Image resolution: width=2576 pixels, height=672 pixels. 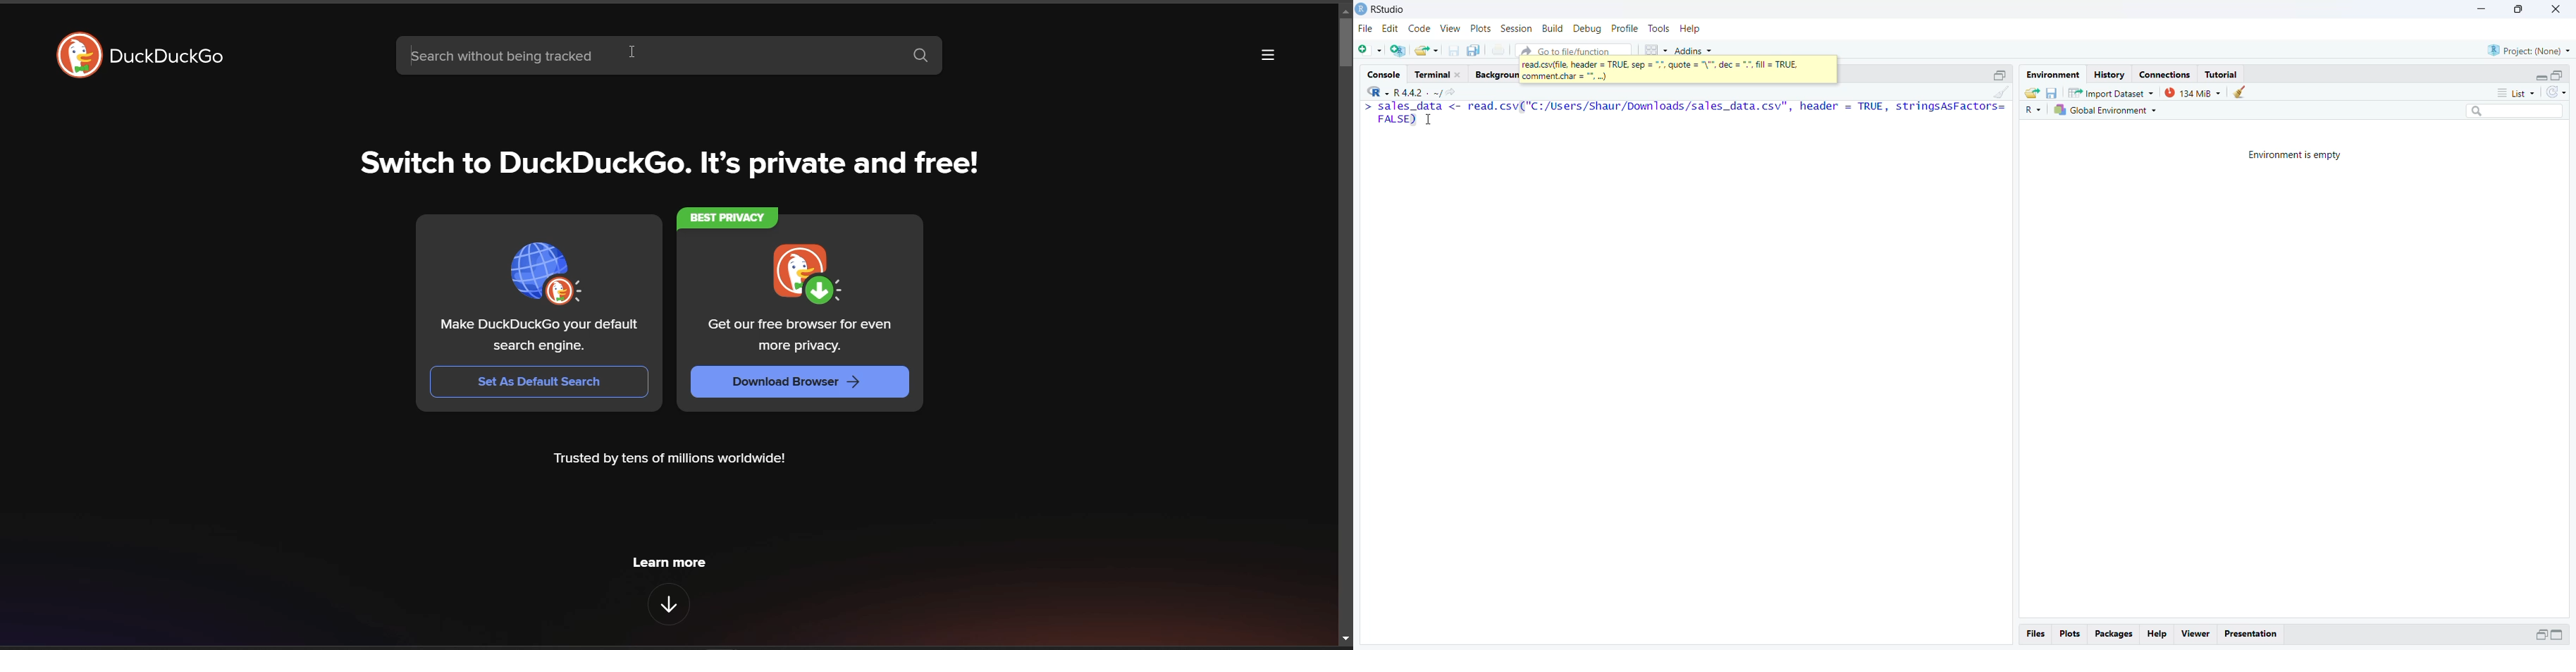 What do you see at coordinates (2194, 95) in the screenshot?
I see `133  MB used by R session` at bounding box center [2194, 95].